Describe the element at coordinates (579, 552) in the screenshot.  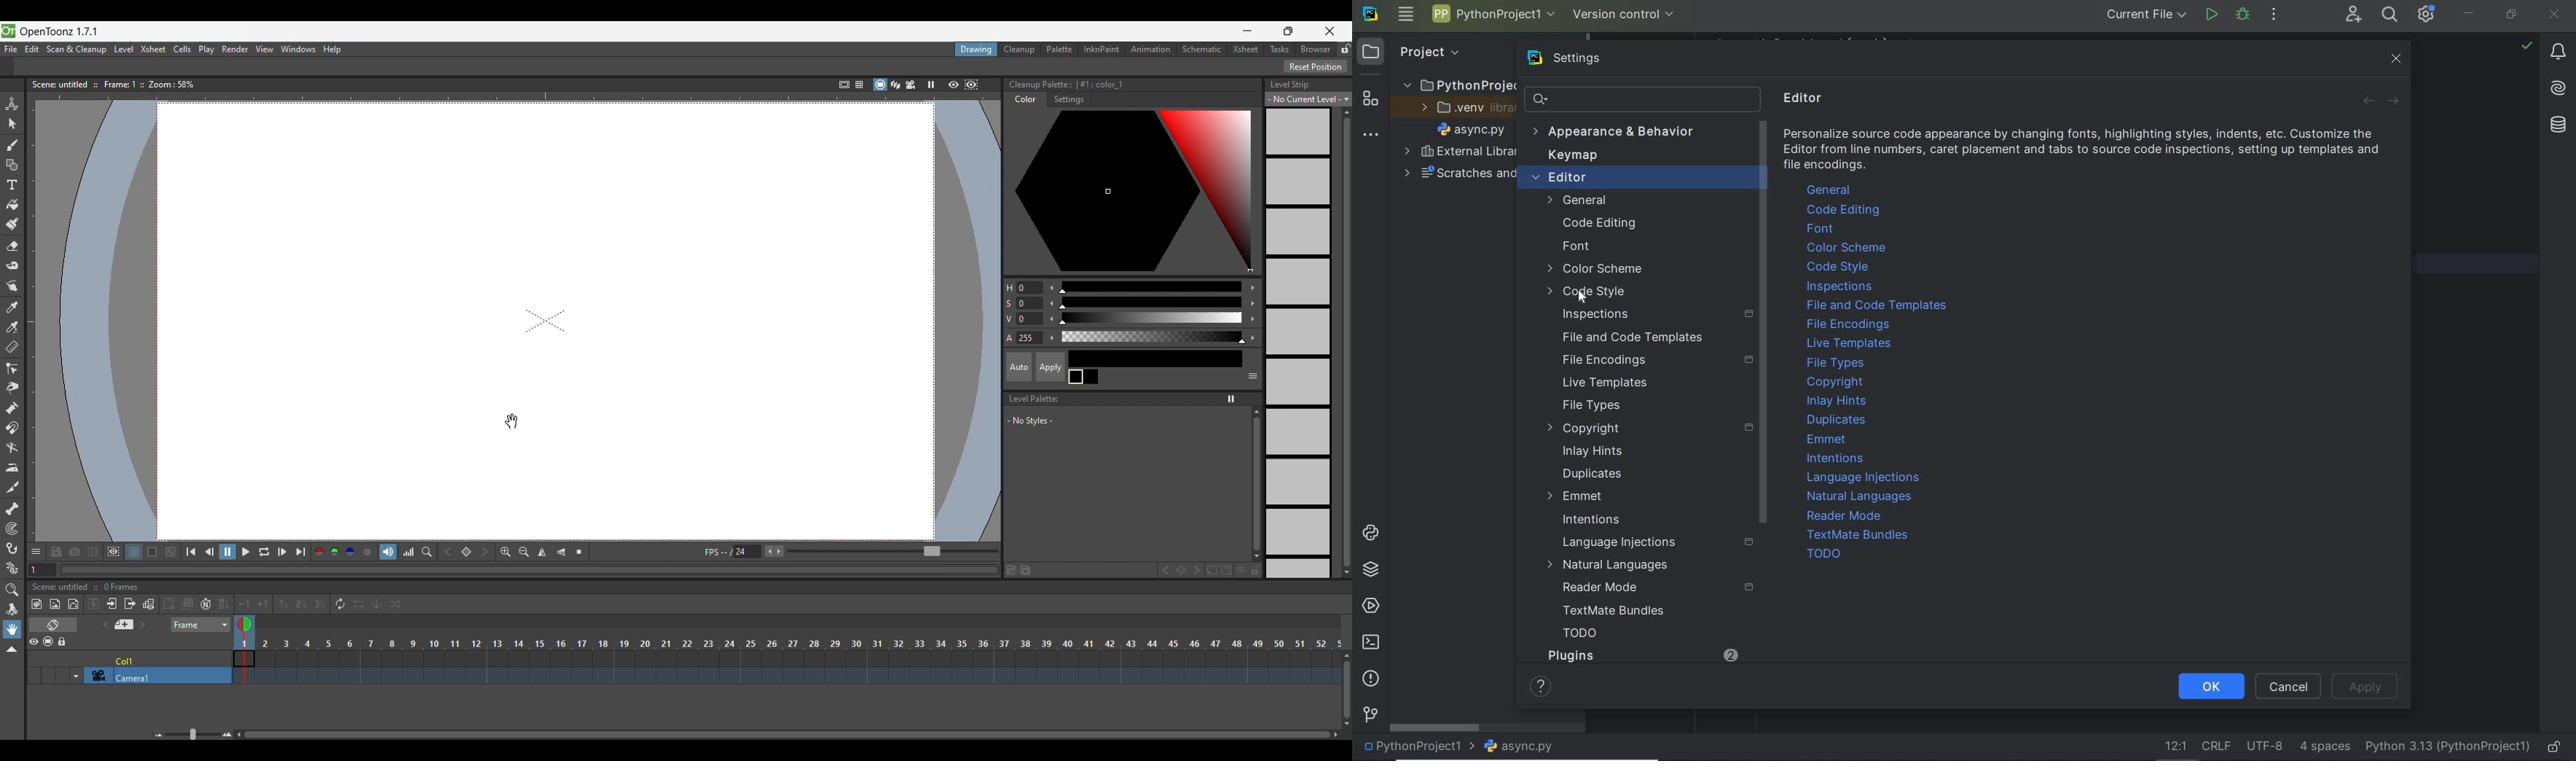
I see `Reset view` at that location.